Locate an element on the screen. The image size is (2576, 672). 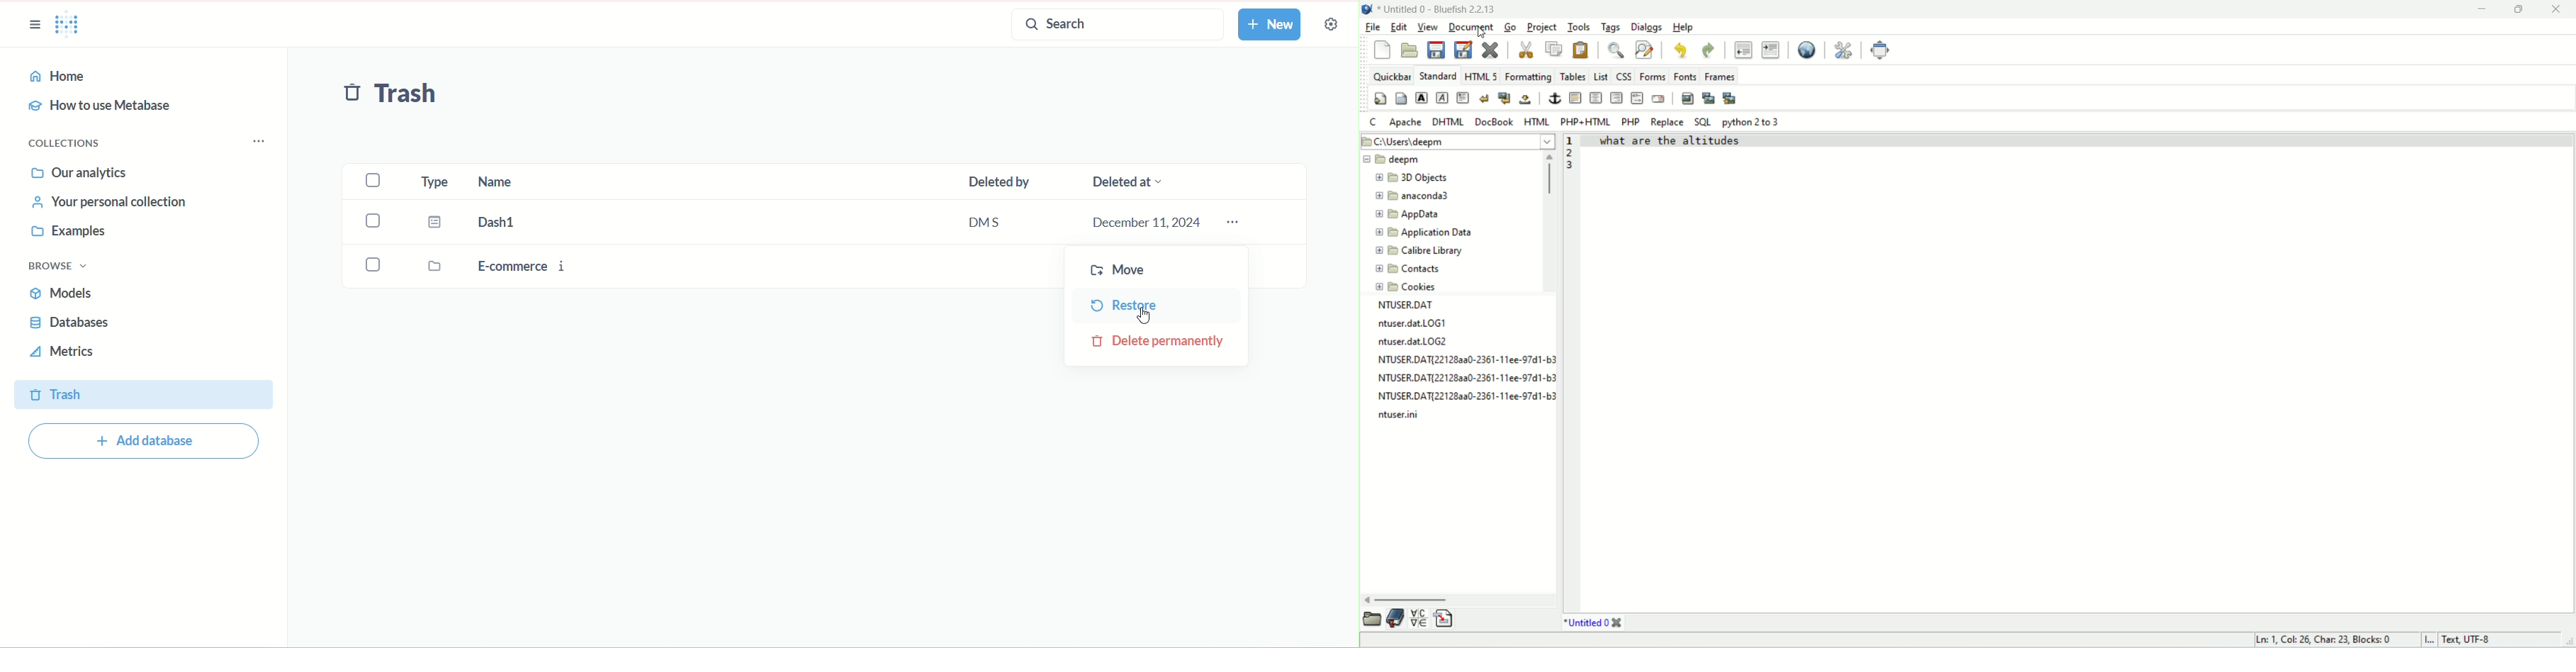
insert special character is located at coordinates (1421, 618).